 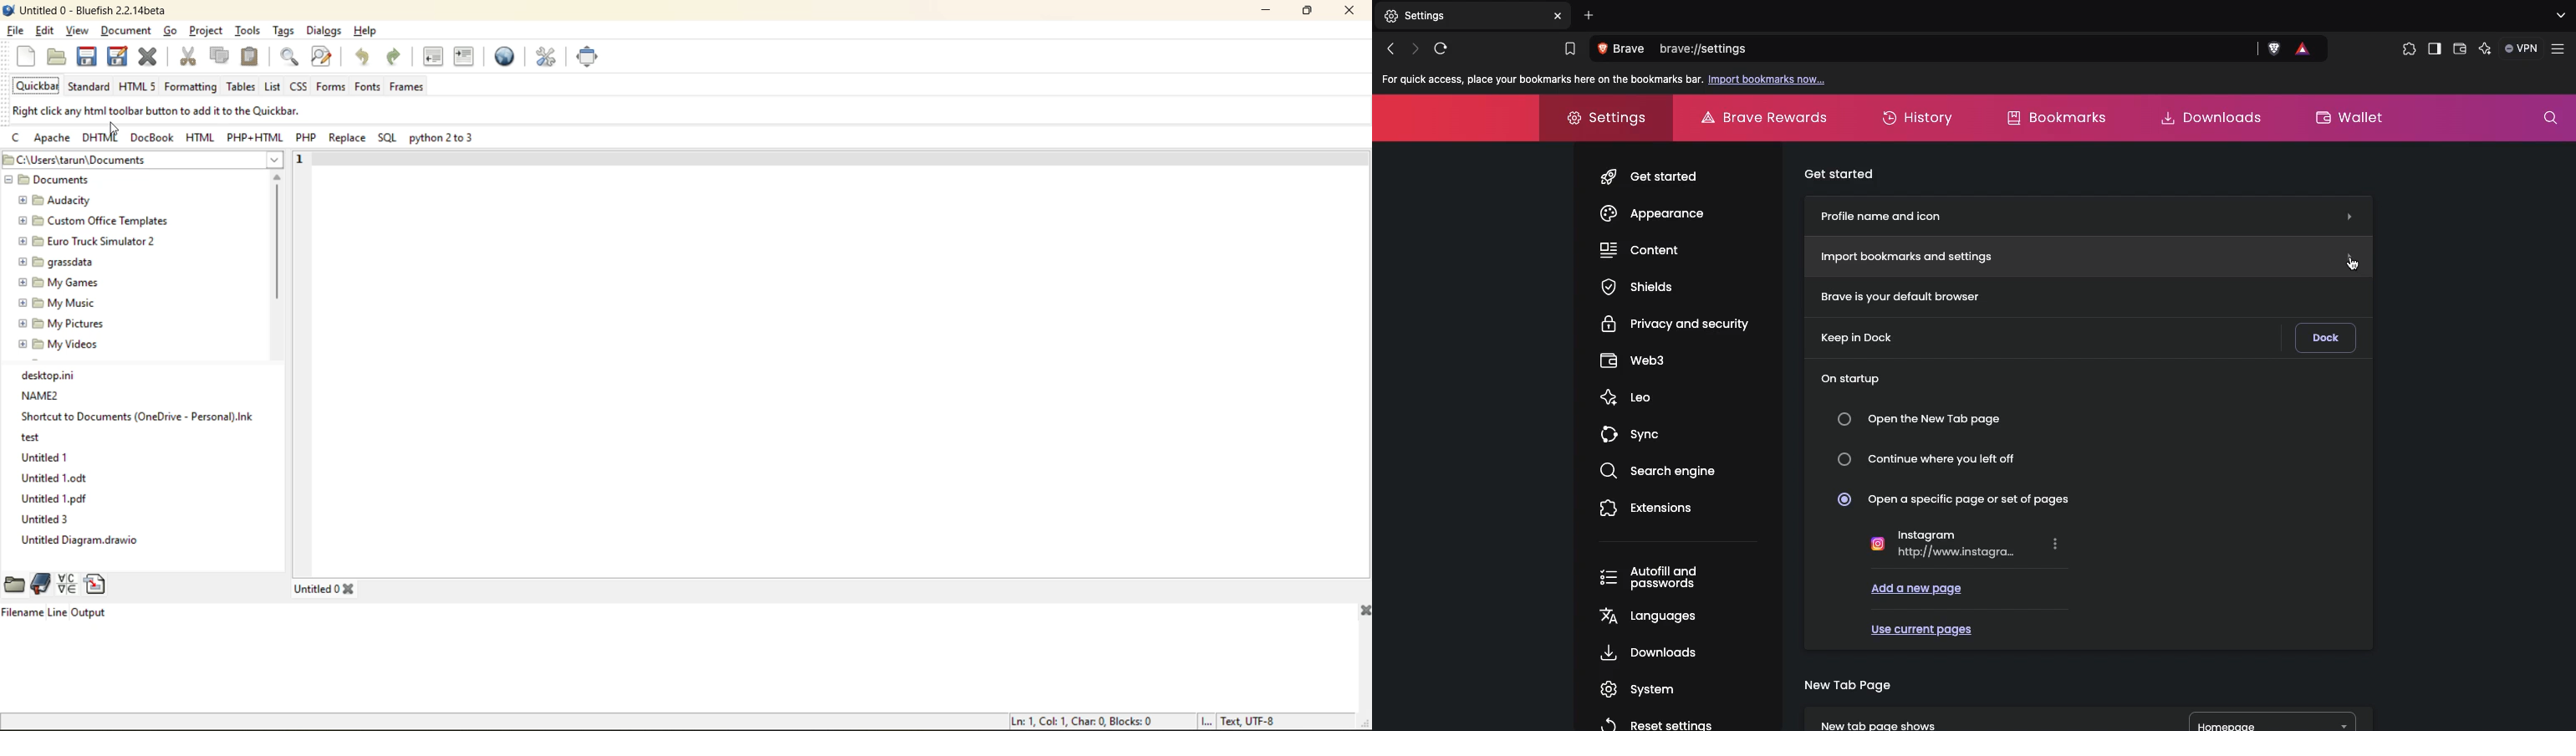 What do you see at coordinates (1849, 376) in the screenshot?
I see `On start up` at bounding box center [1849, 376].